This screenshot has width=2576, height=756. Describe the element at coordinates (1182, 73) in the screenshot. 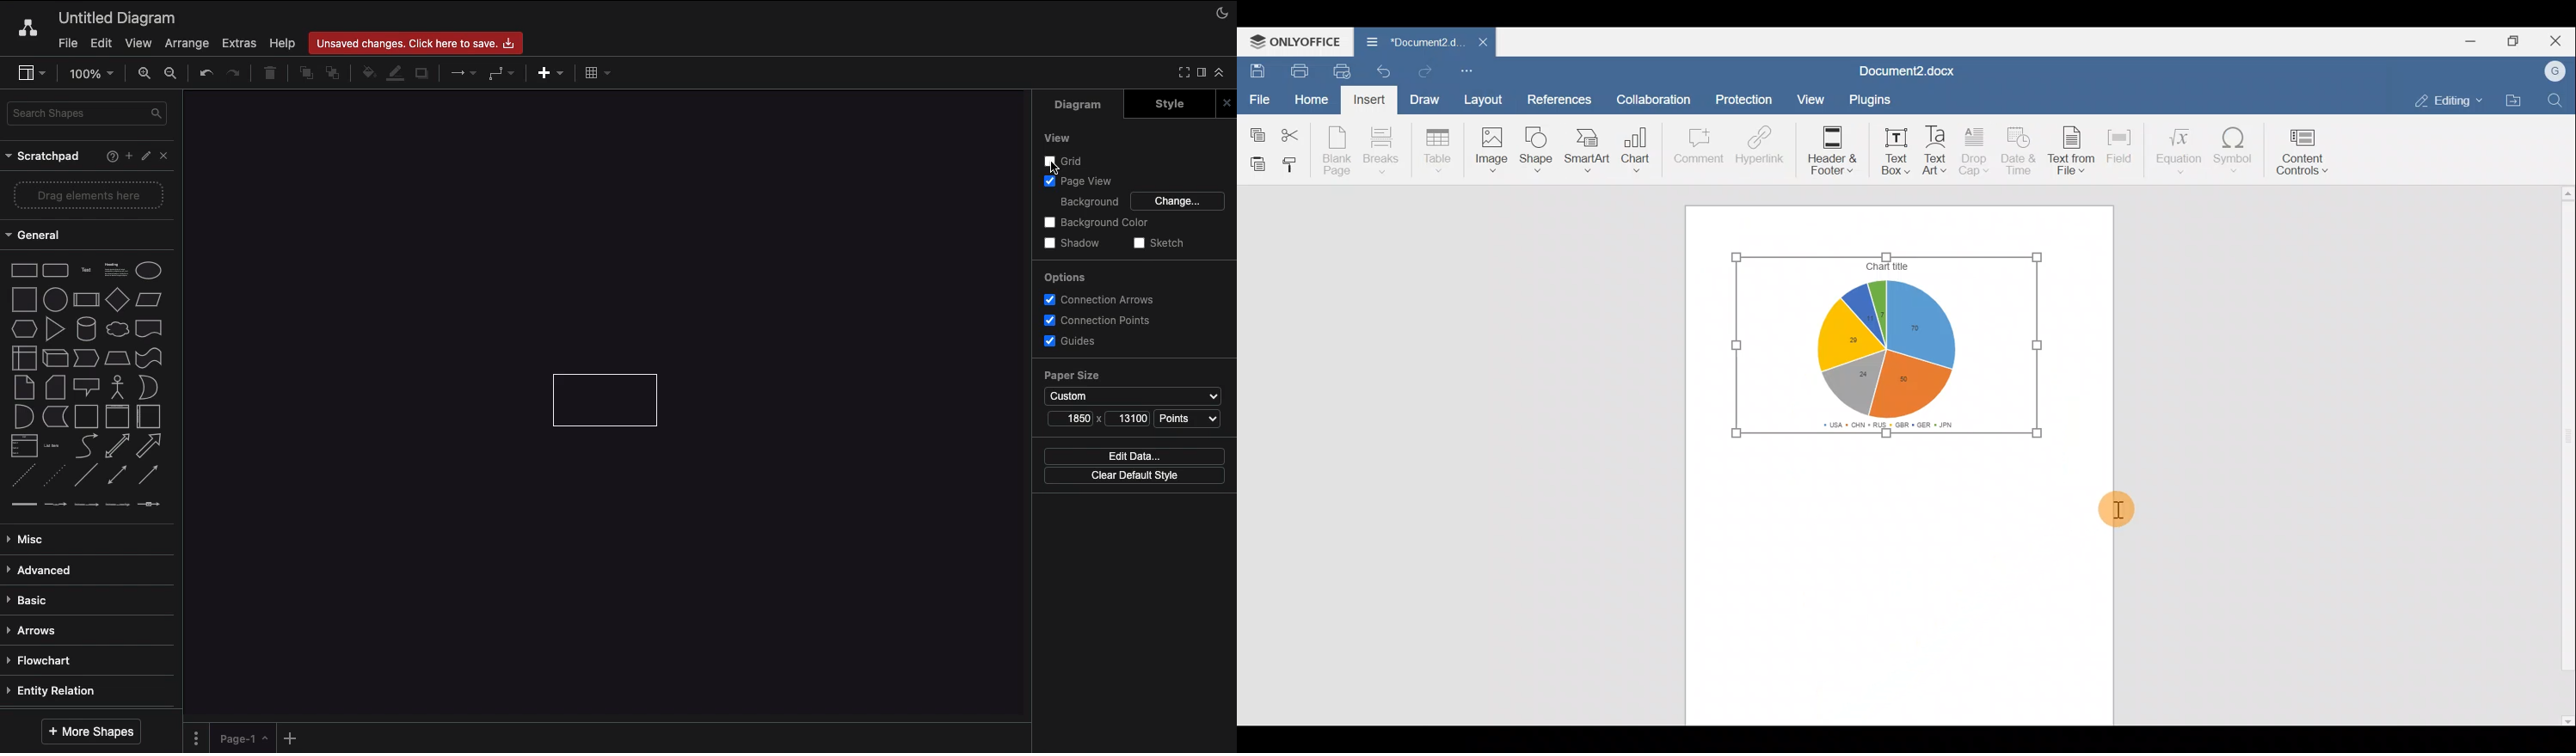

I see `Full screen` at that location.